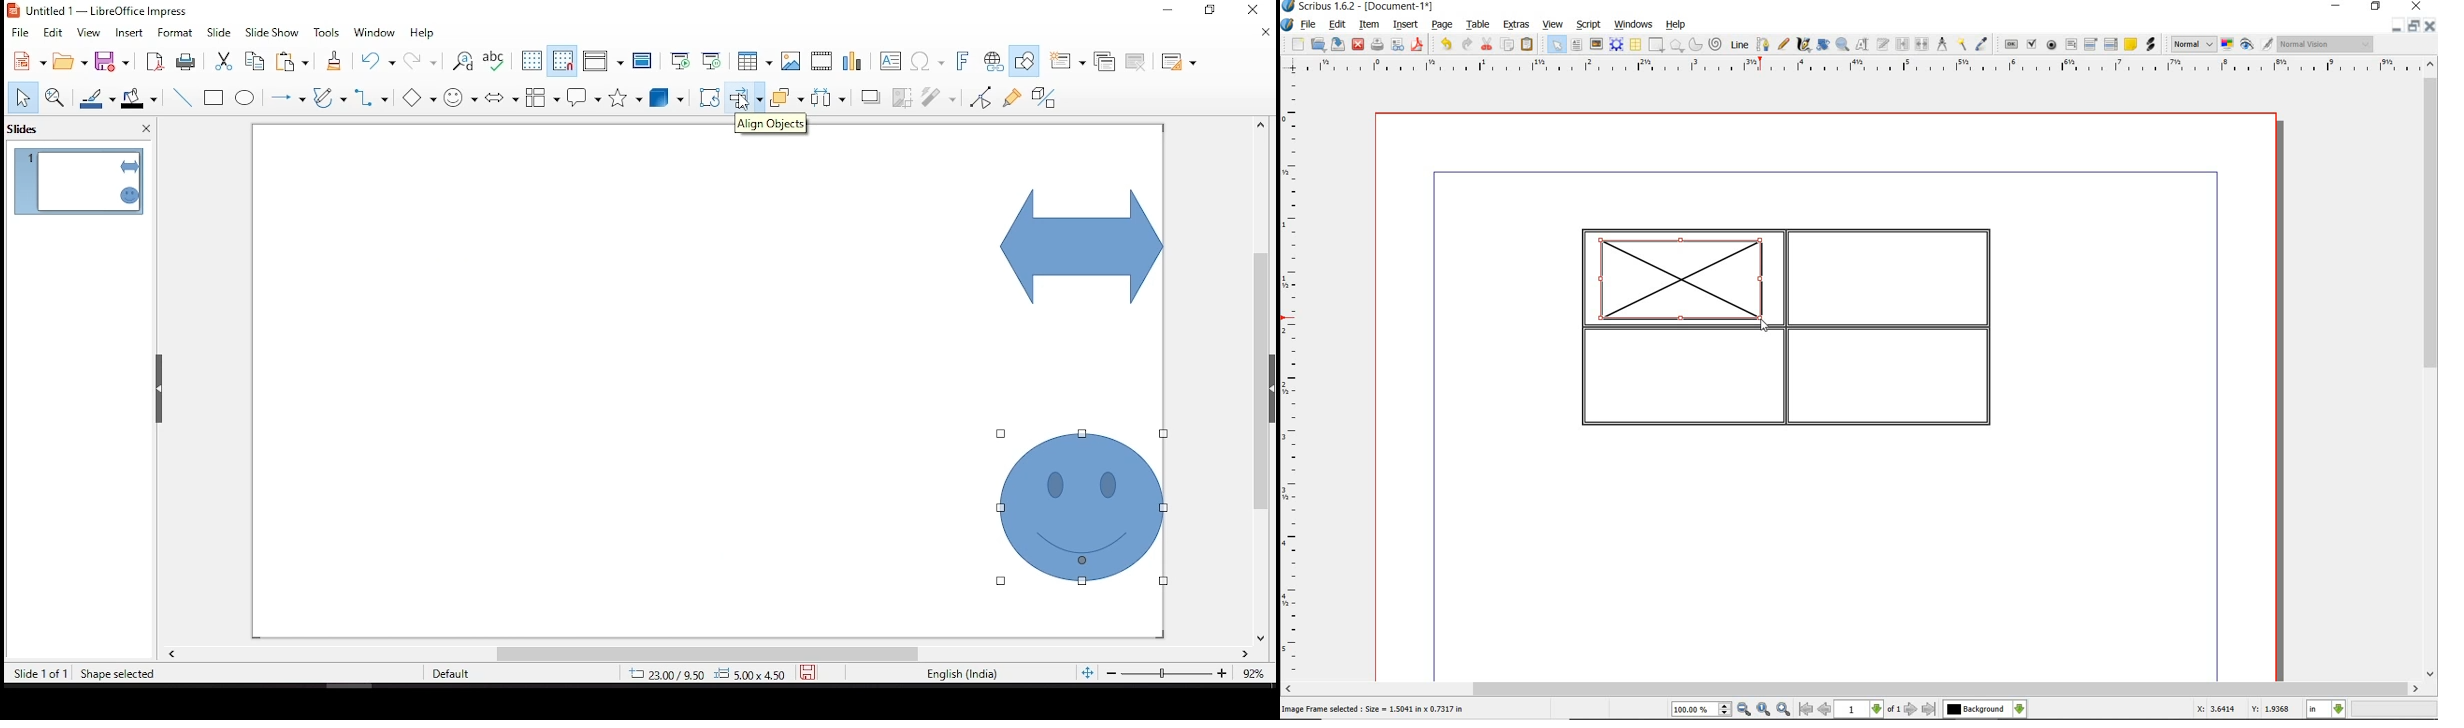 The image size is (2464, 728). Describe the element at coordinates (603, 61) in the screenshot. I see `display views` at that location.